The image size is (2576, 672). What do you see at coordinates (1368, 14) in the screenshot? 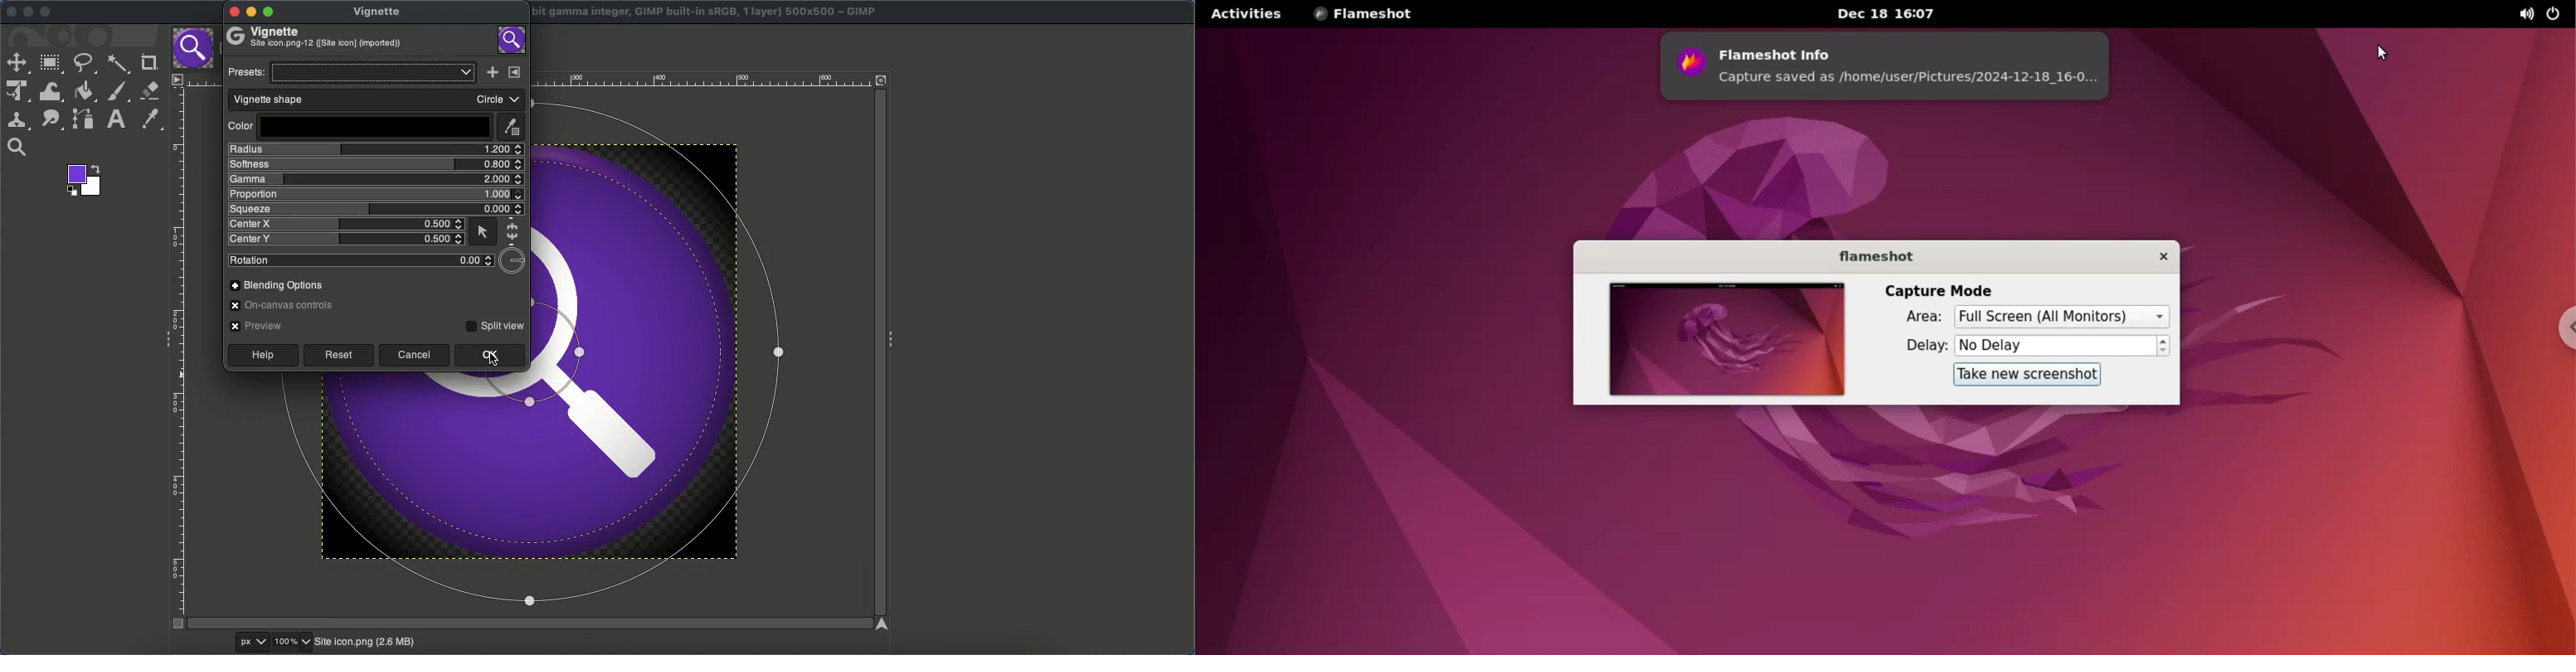
I see `Flameshot options` at bounding box center [1368, 14].